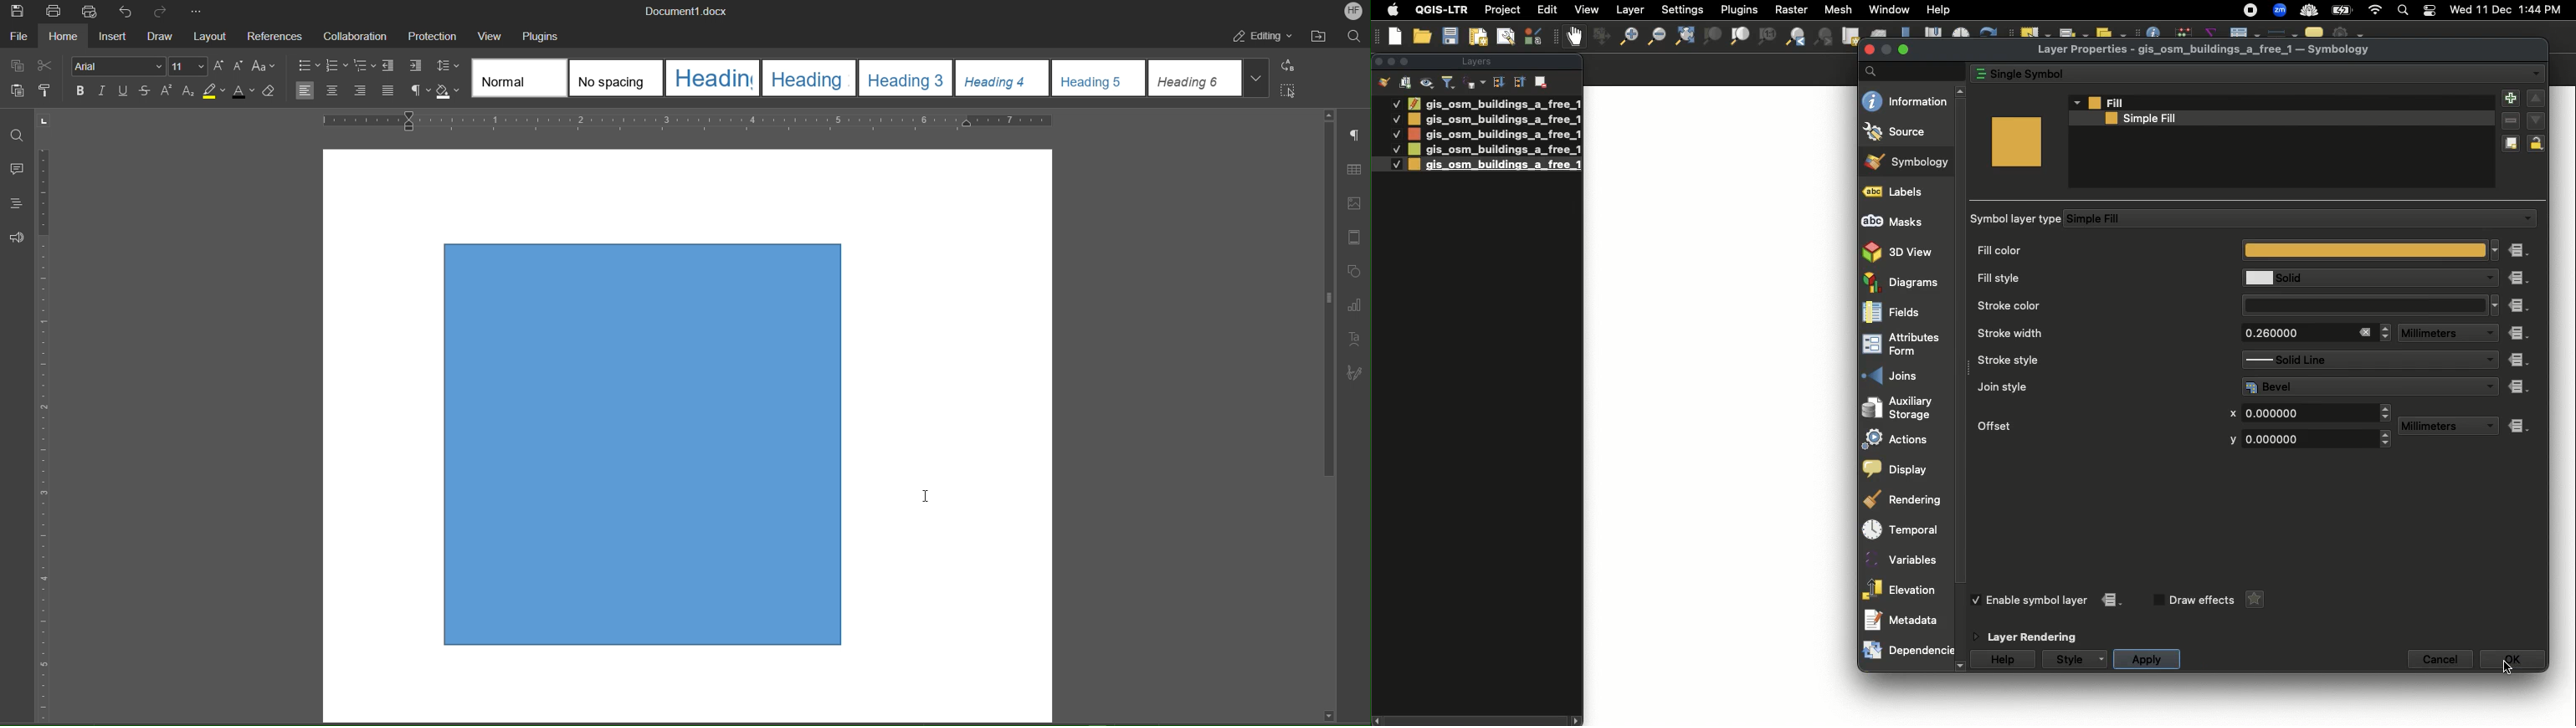  Describe the element at coordinates (1961, 667) in the screenshot. I see `down` at that location.